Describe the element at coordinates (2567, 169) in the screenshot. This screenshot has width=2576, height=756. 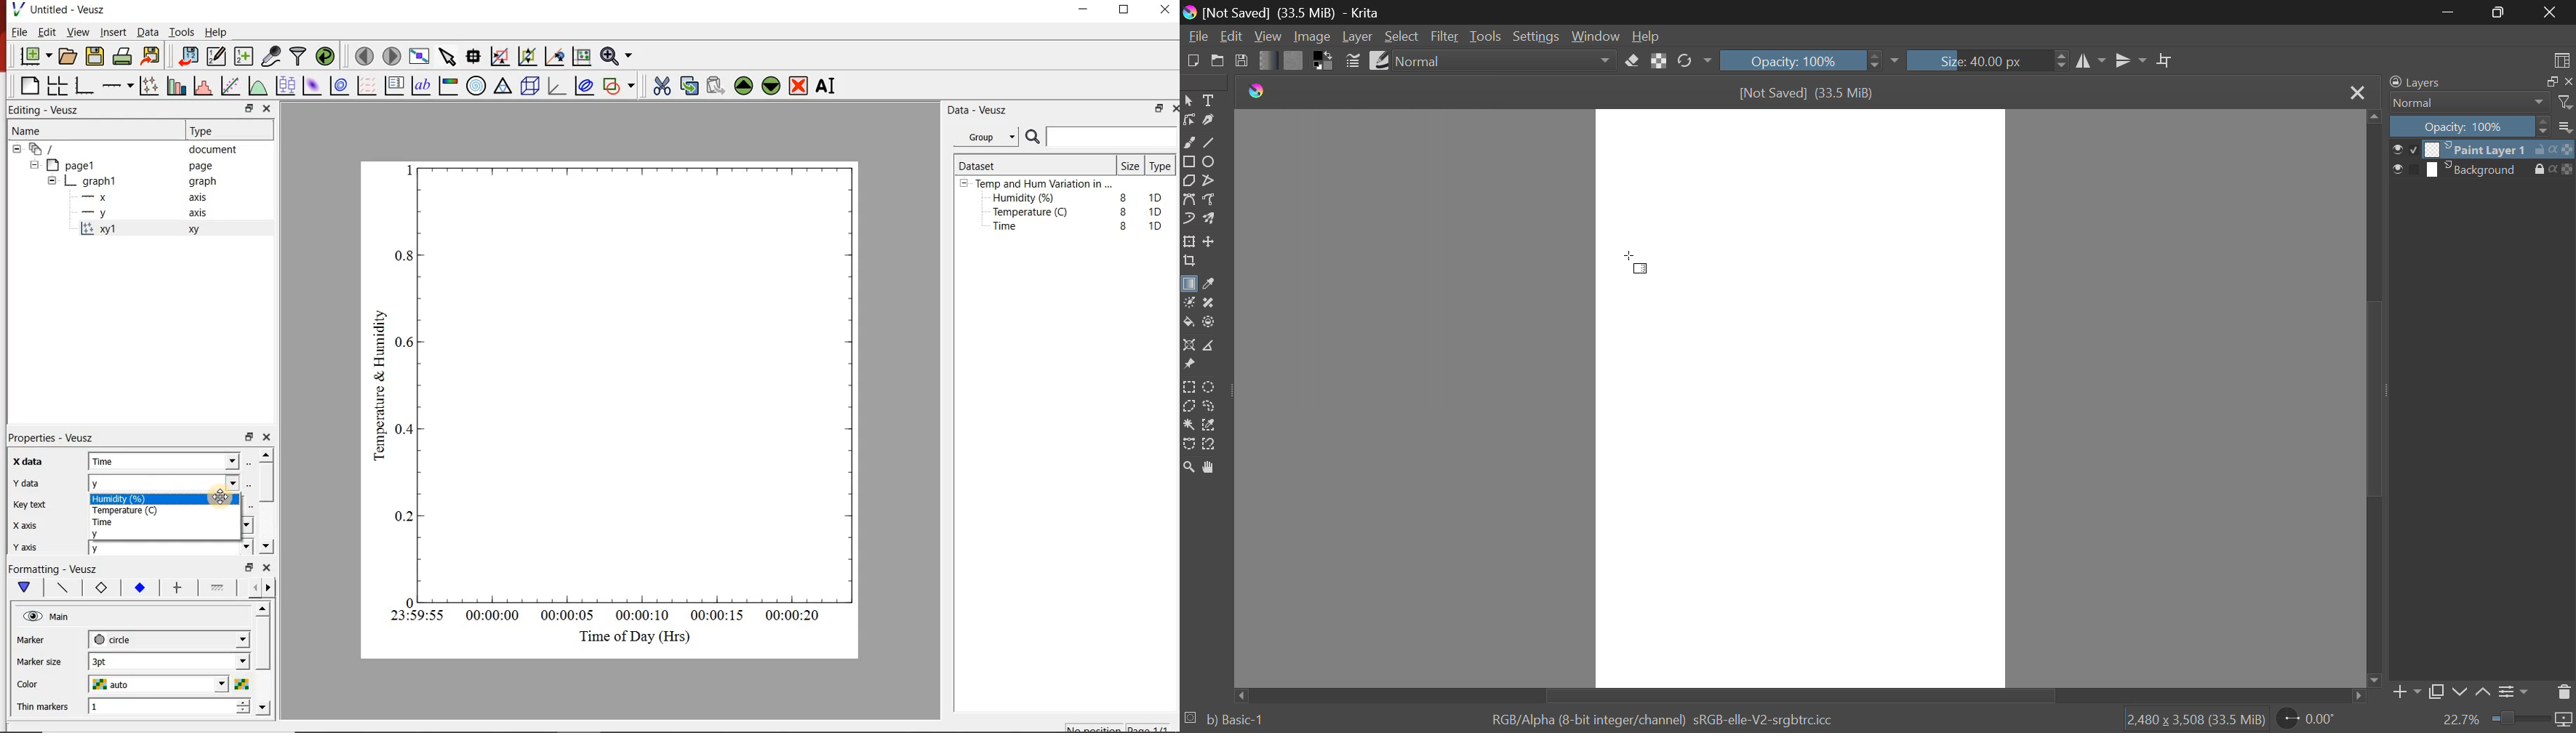
I see `icon` at that location.